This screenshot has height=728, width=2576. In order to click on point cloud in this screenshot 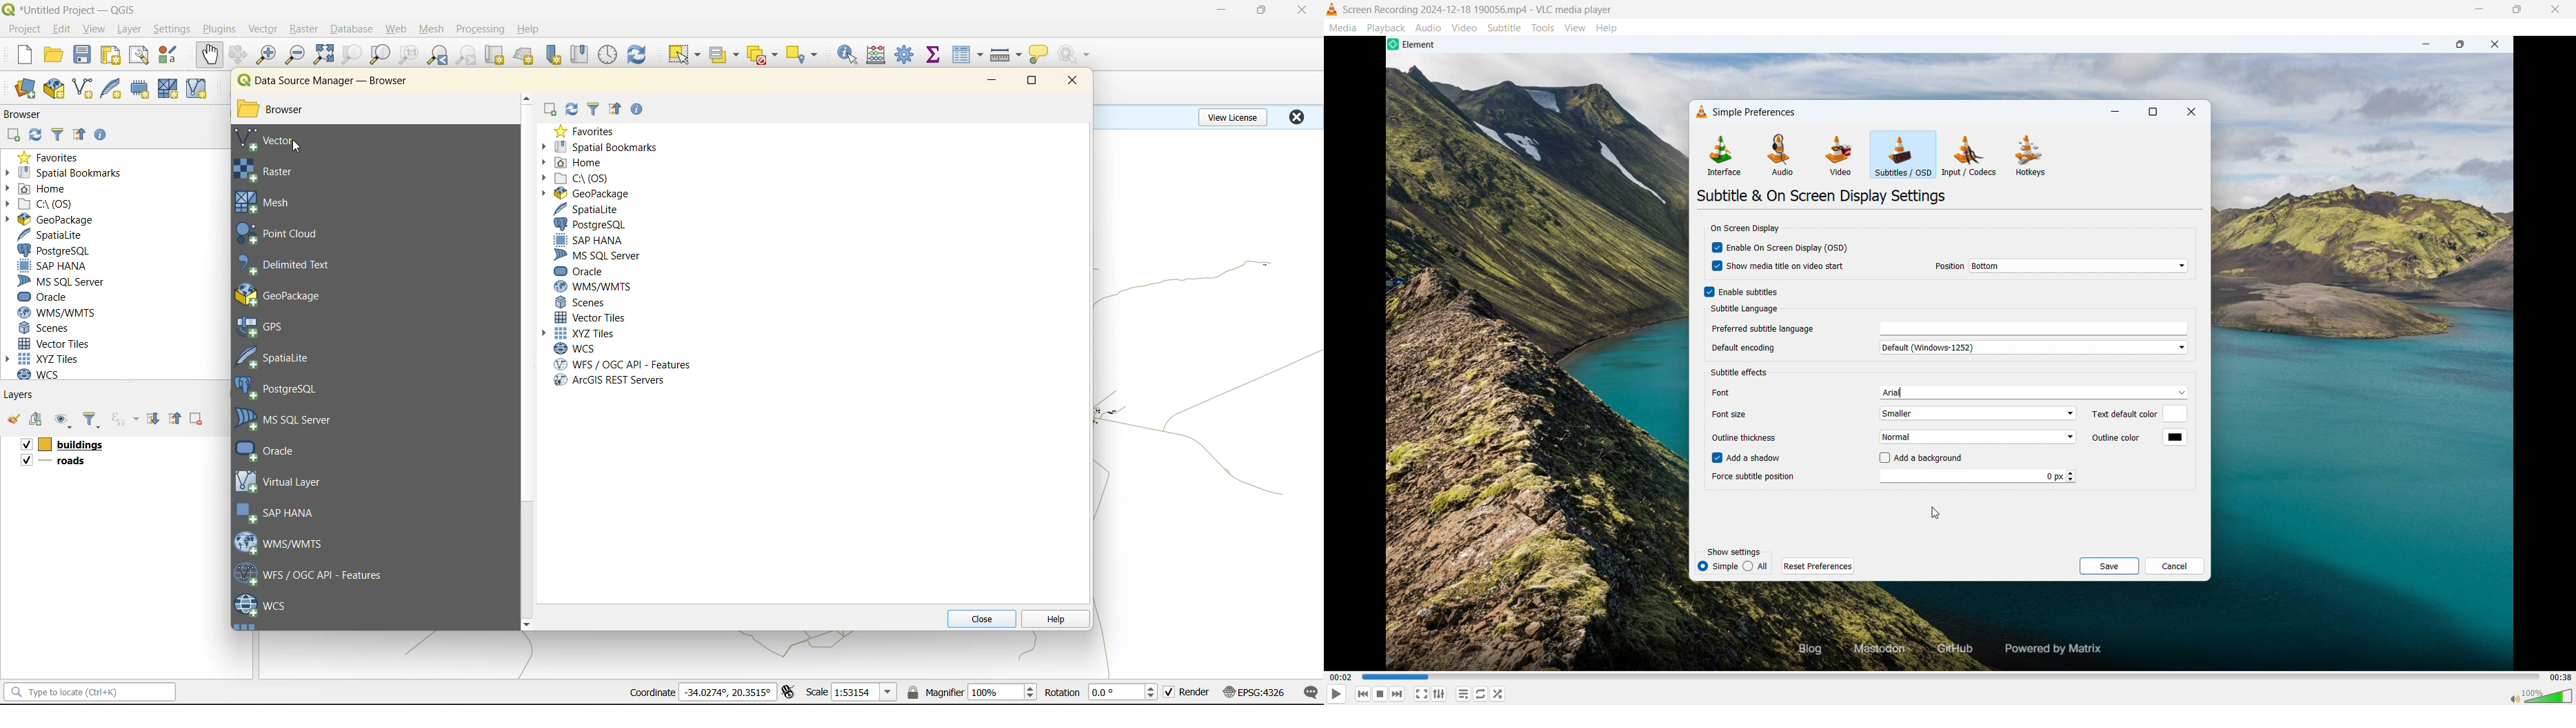, I will do `click(286, 235)`.